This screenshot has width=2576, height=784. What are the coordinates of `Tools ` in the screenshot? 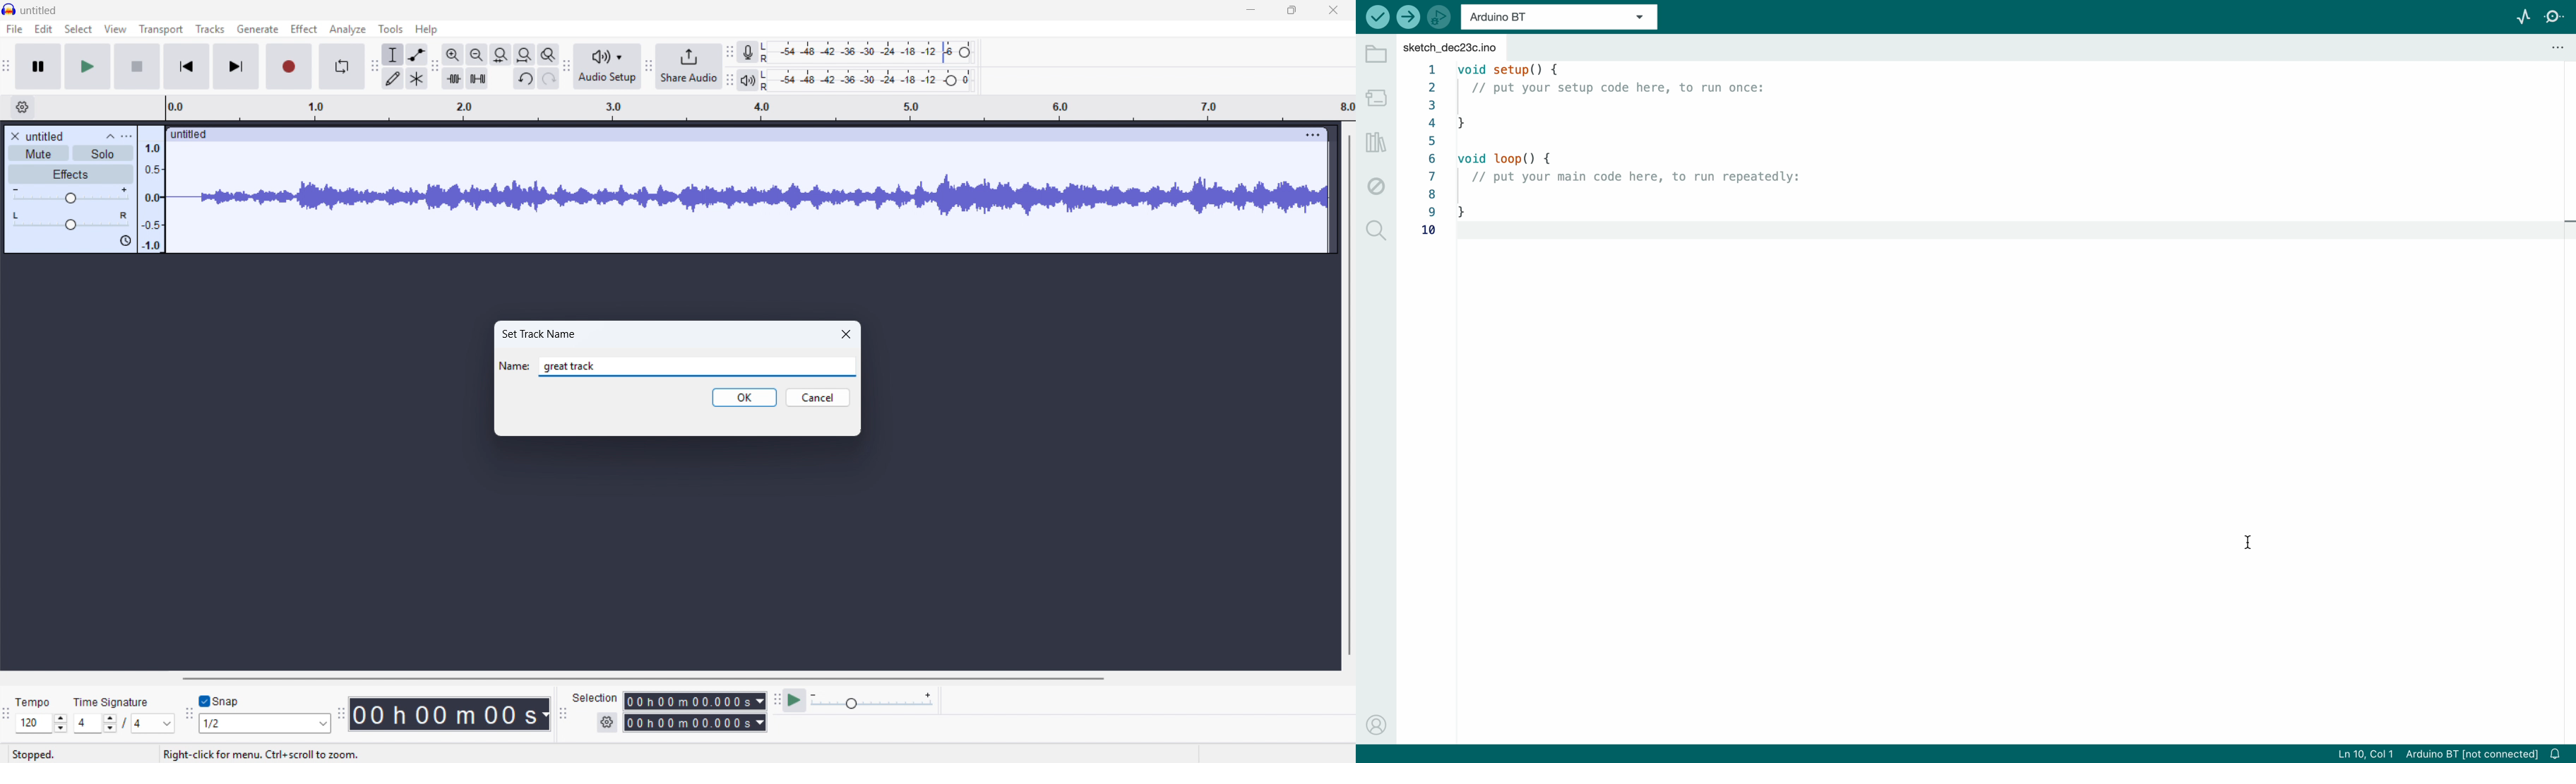 It's located at (391, 28).